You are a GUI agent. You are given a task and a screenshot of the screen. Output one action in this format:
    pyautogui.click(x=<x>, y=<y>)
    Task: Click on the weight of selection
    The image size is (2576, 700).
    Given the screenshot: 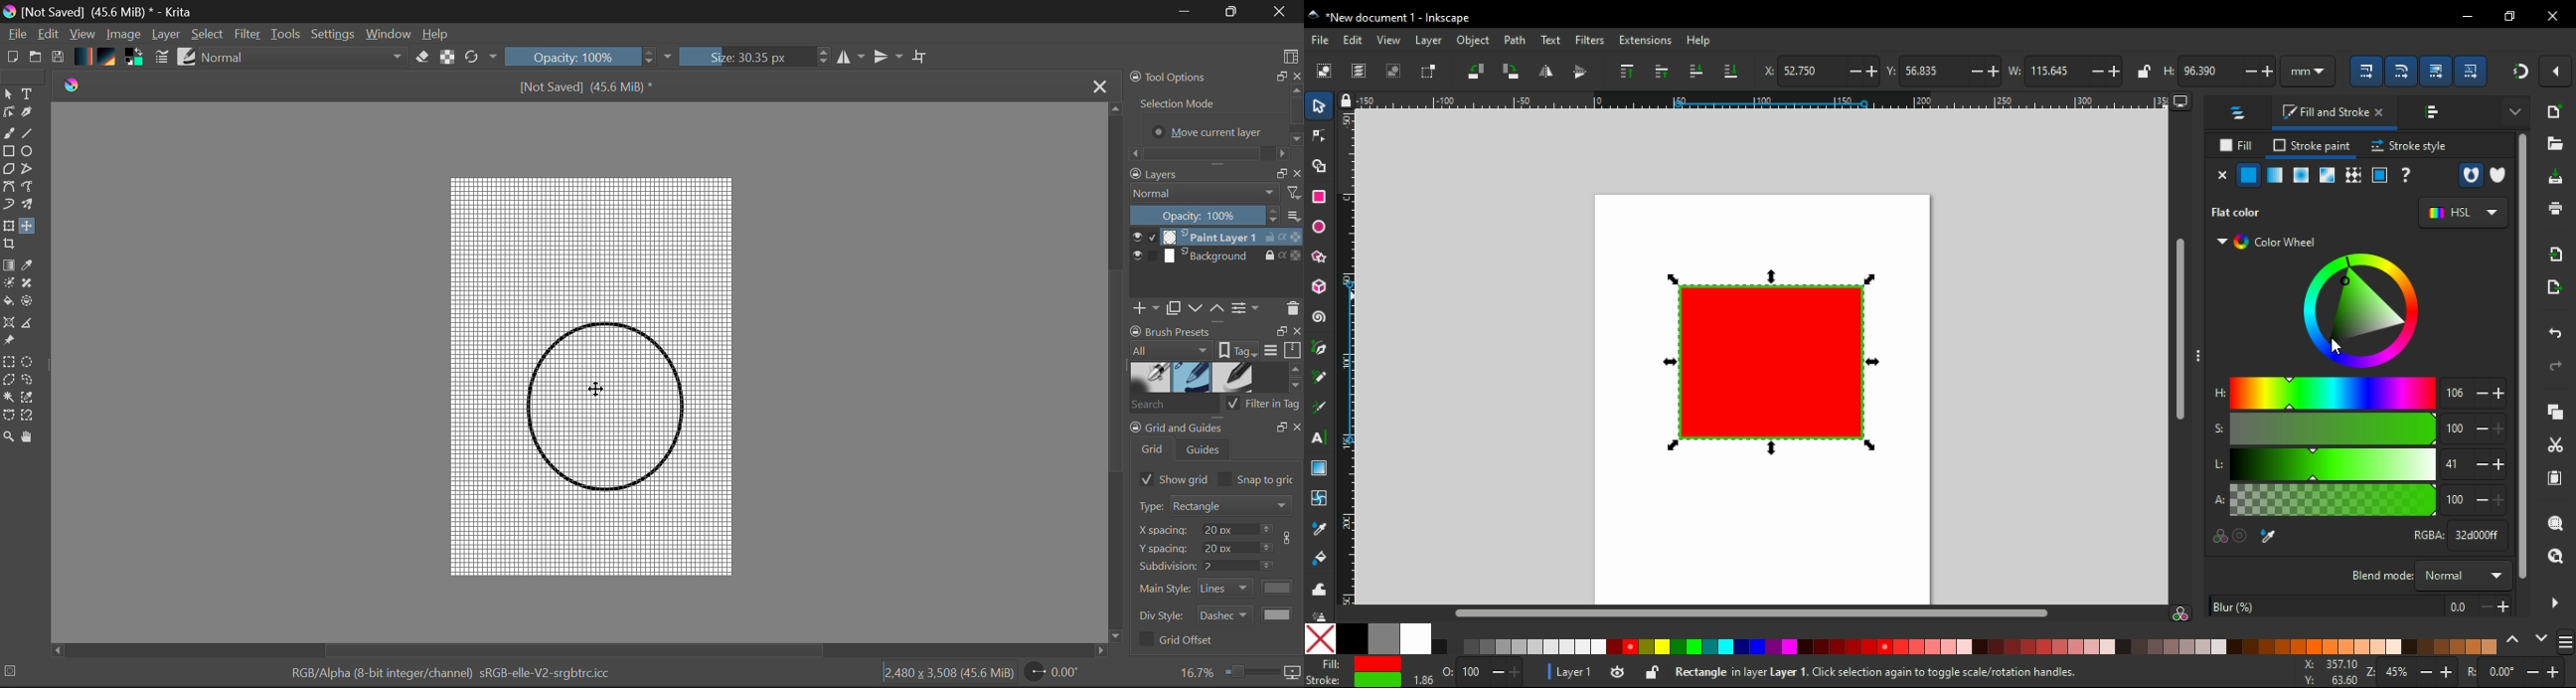 What is the action you would take?
    pyautogui.click(x=2013, y=71)
    